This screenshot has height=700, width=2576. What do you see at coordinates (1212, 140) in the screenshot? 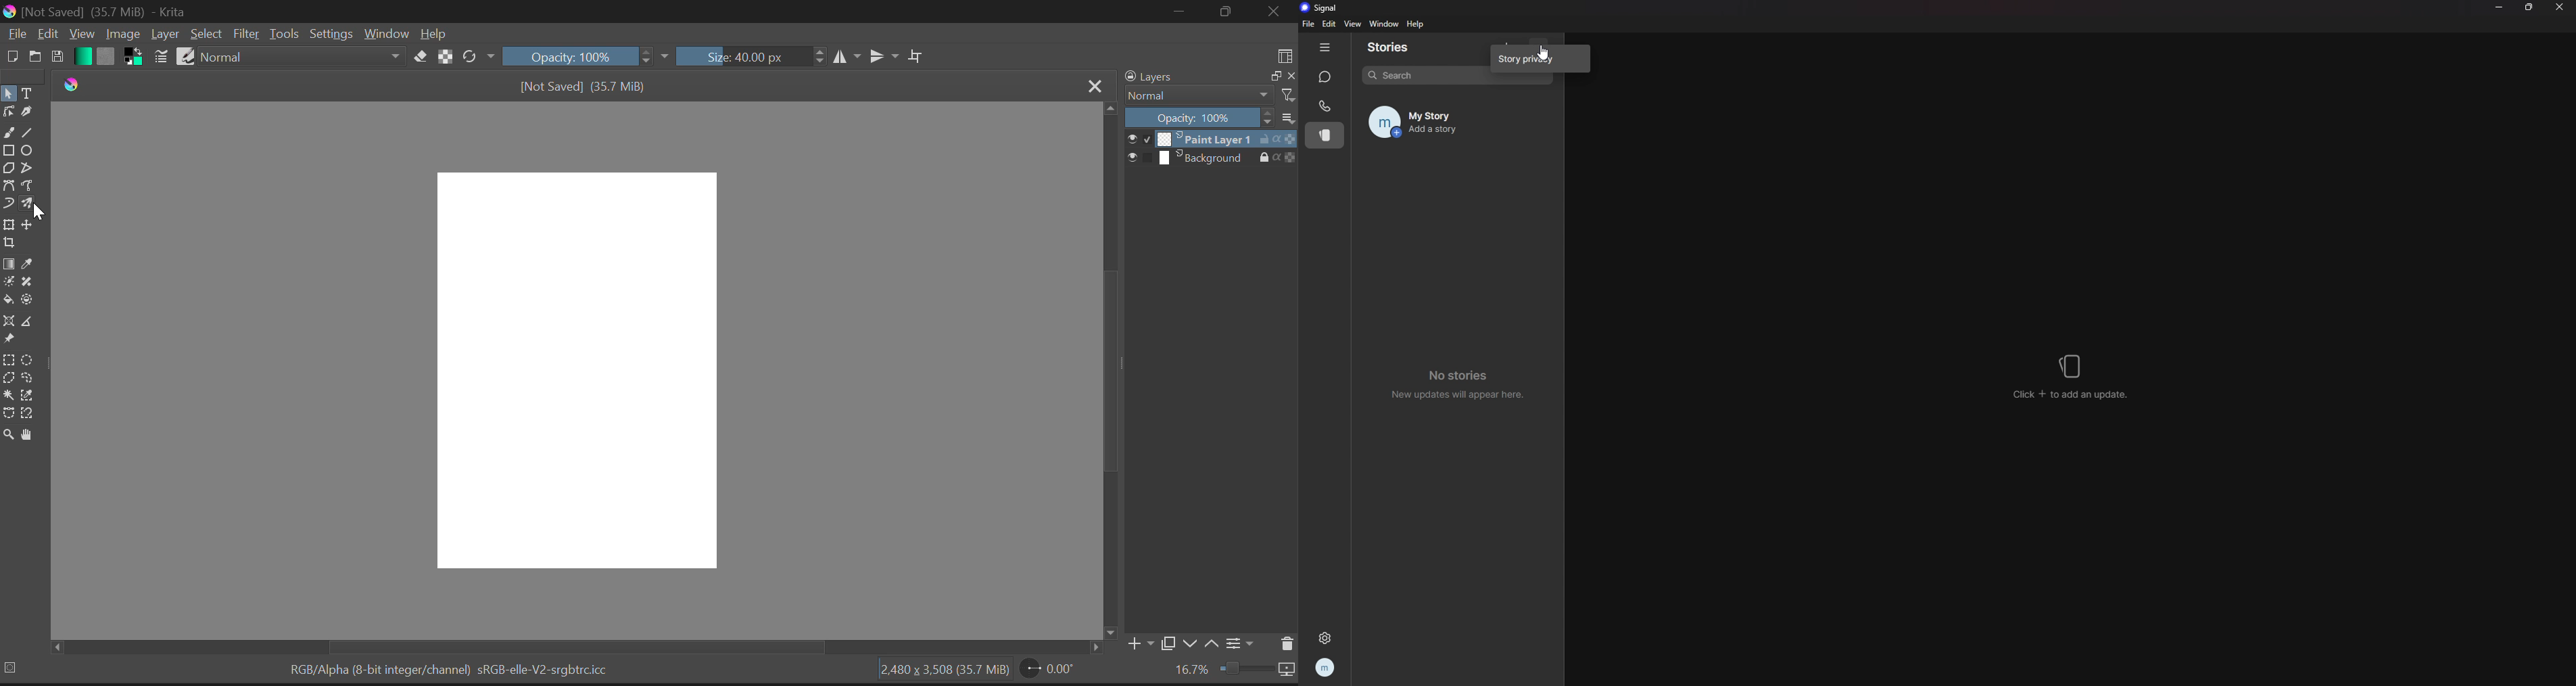
I see `Paint Layer` at bounding box center [1212, 140].